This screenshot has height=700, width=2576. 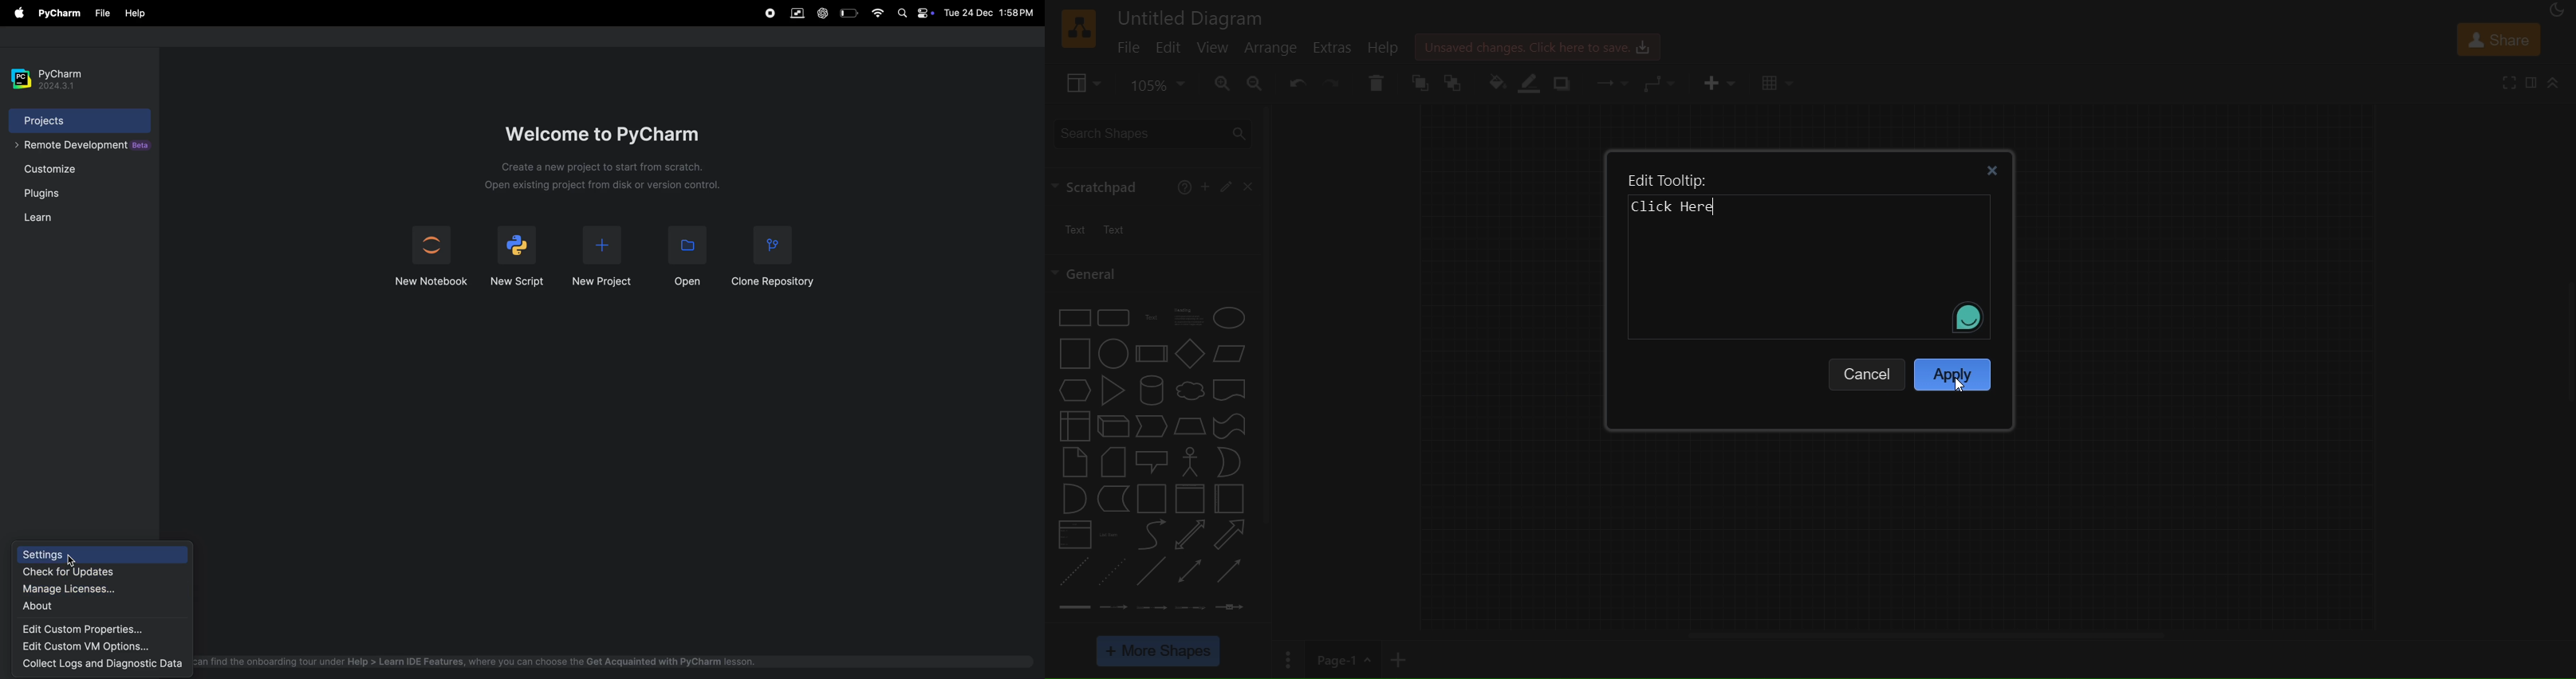 What do you see at coordinates (1149, 354) in the screenshot?
I see `process` at bounding box center [1149, 354].